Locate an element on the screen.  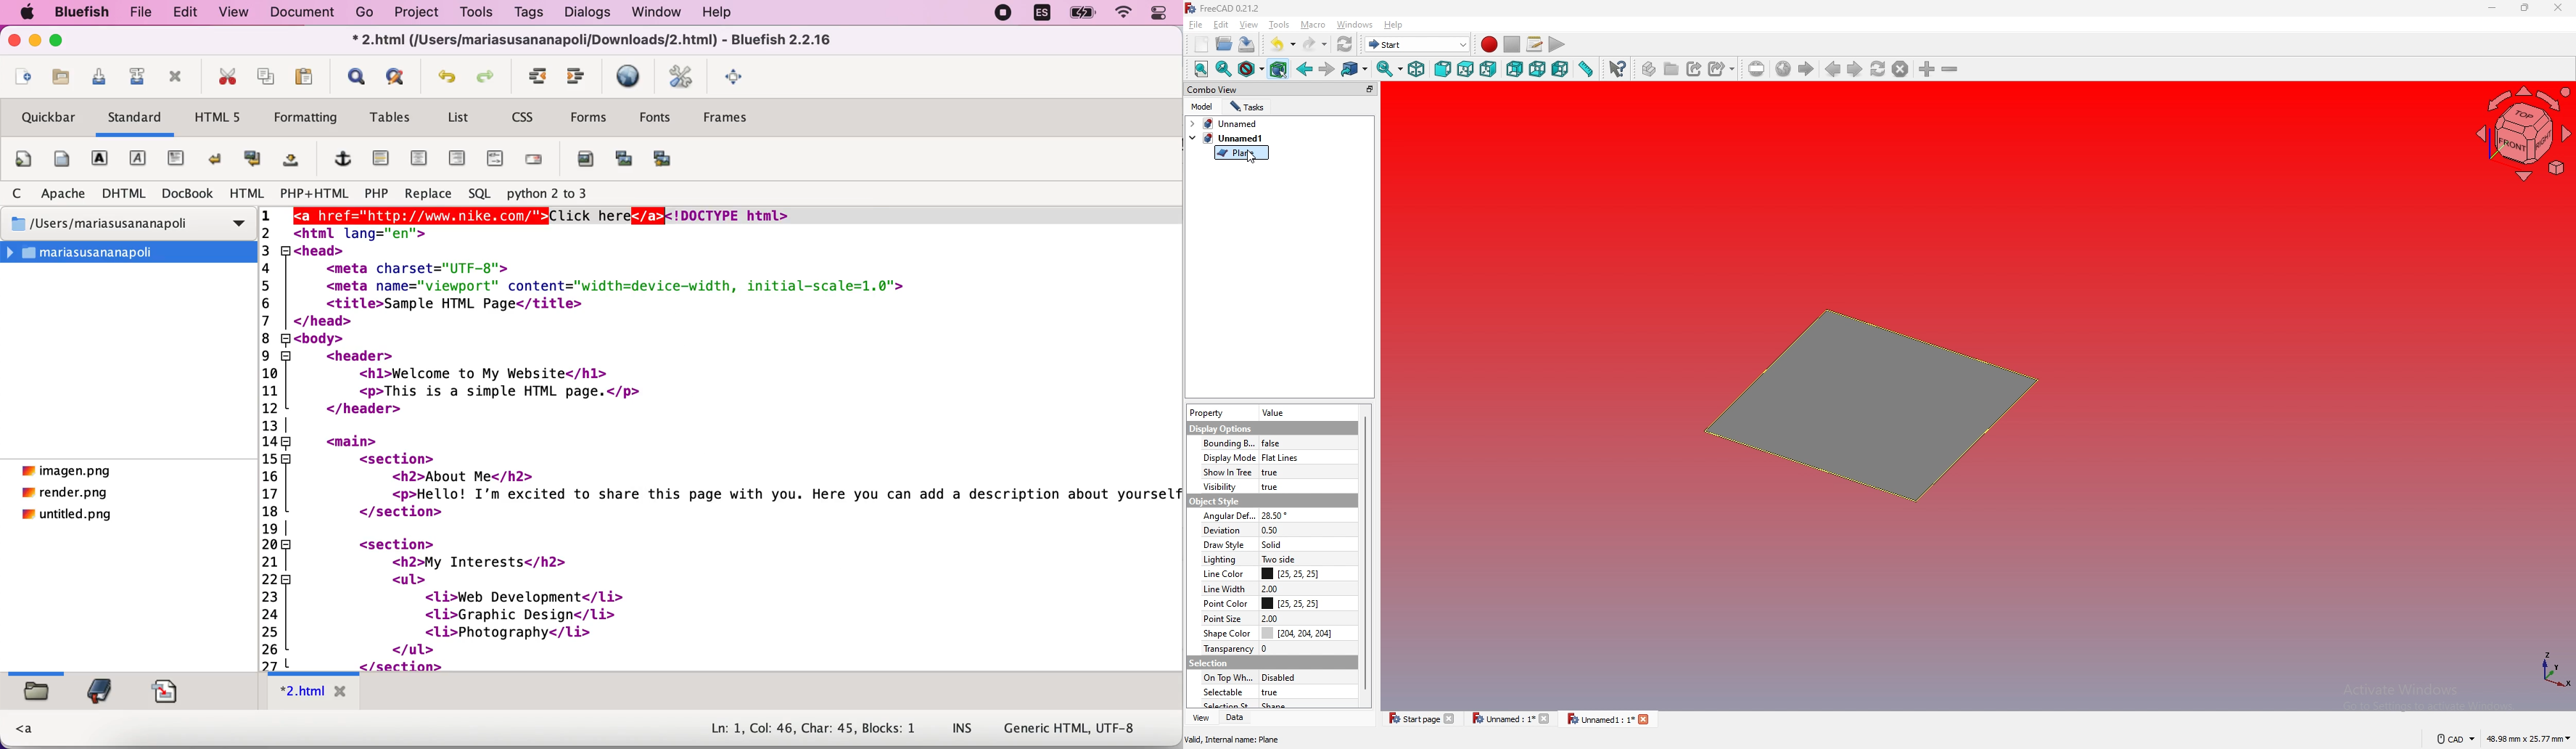
advanced find and replace is located at coordinates (399, 78).